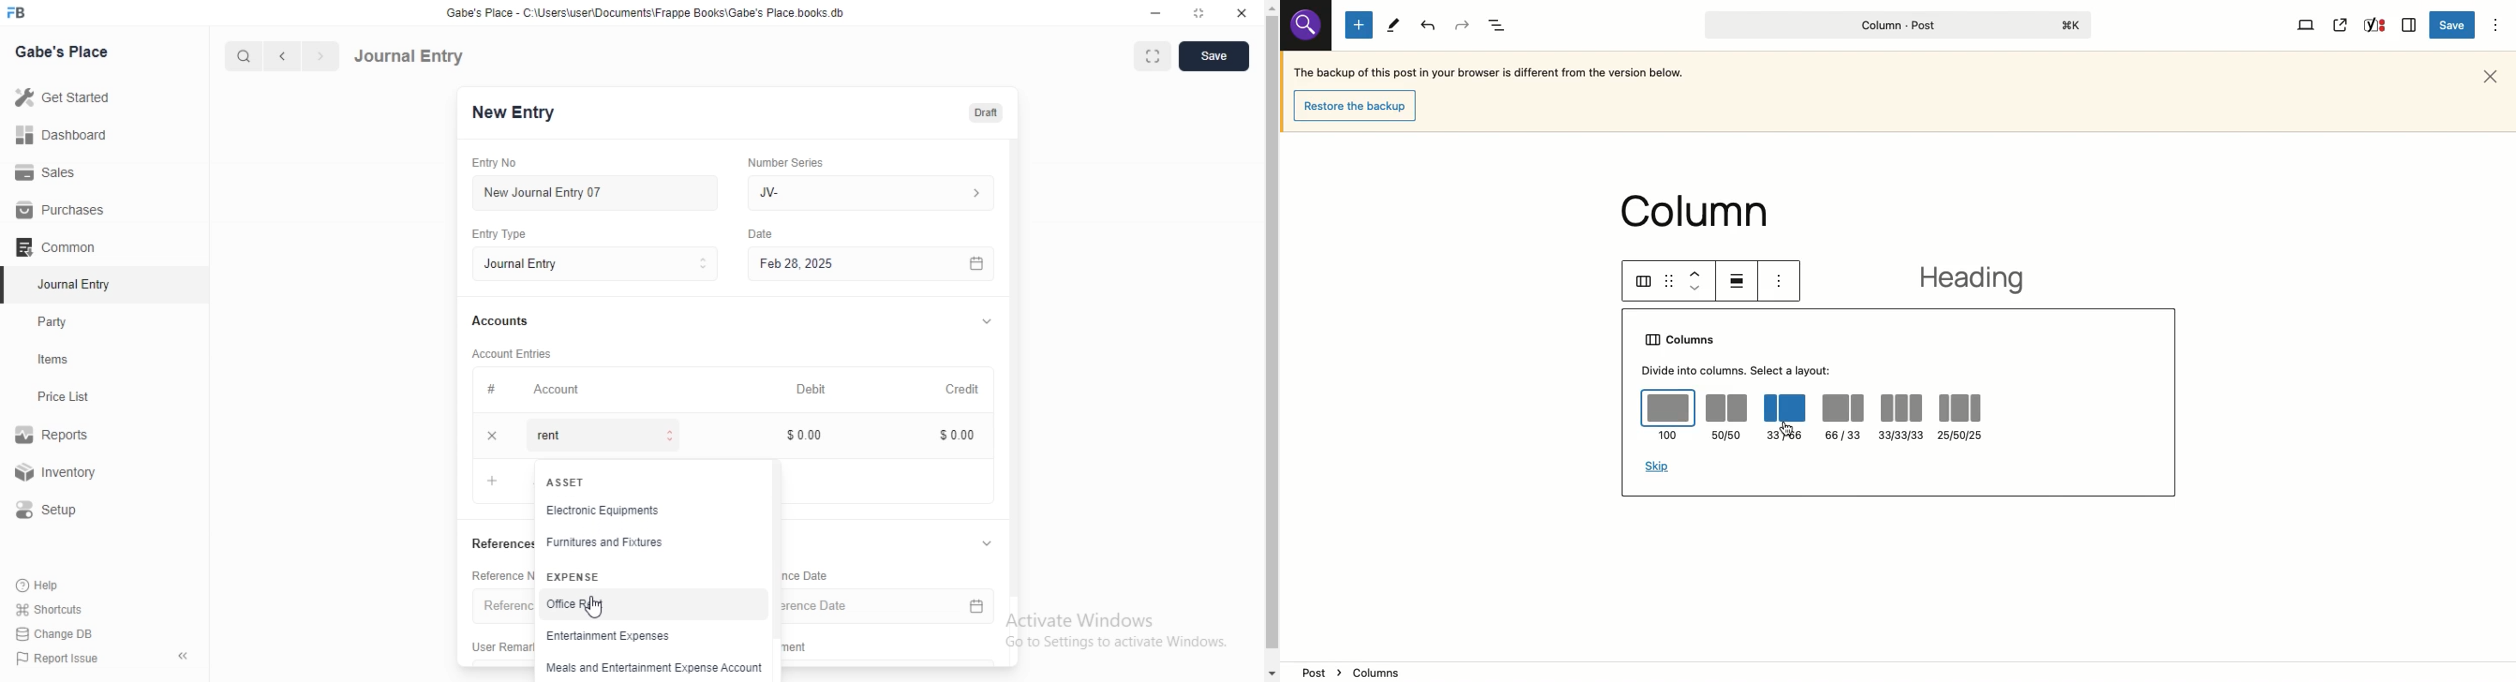  What do you see at coordinates (550, 193) in the screenshot?
I see `New Journal Entry 07` at bounding box center [550, 193].